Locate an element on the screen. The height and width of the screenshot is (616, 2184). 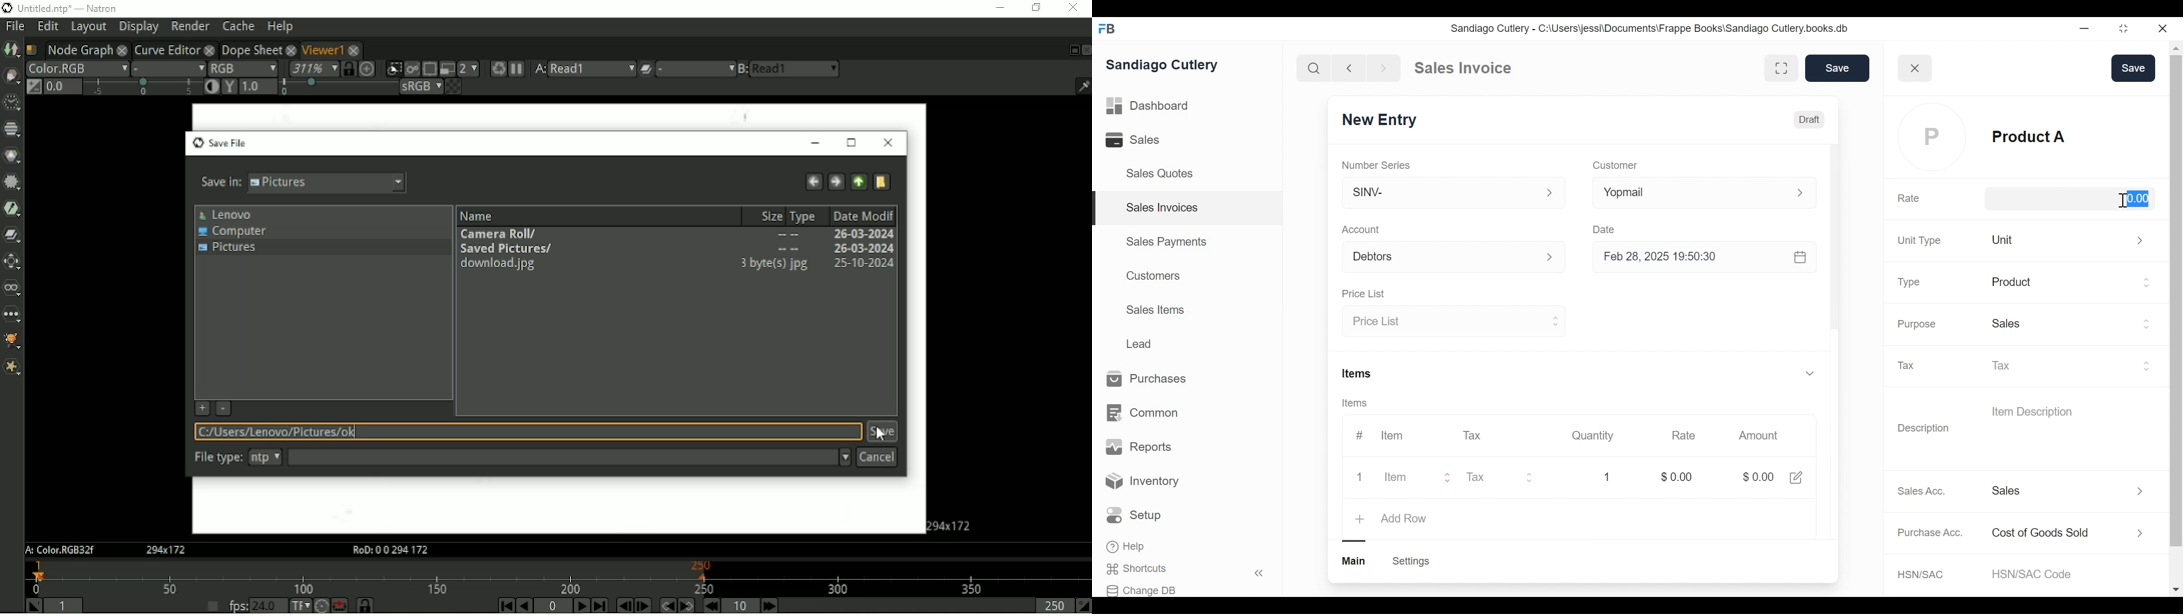
Number Series is located at coordinates (1376, 163).